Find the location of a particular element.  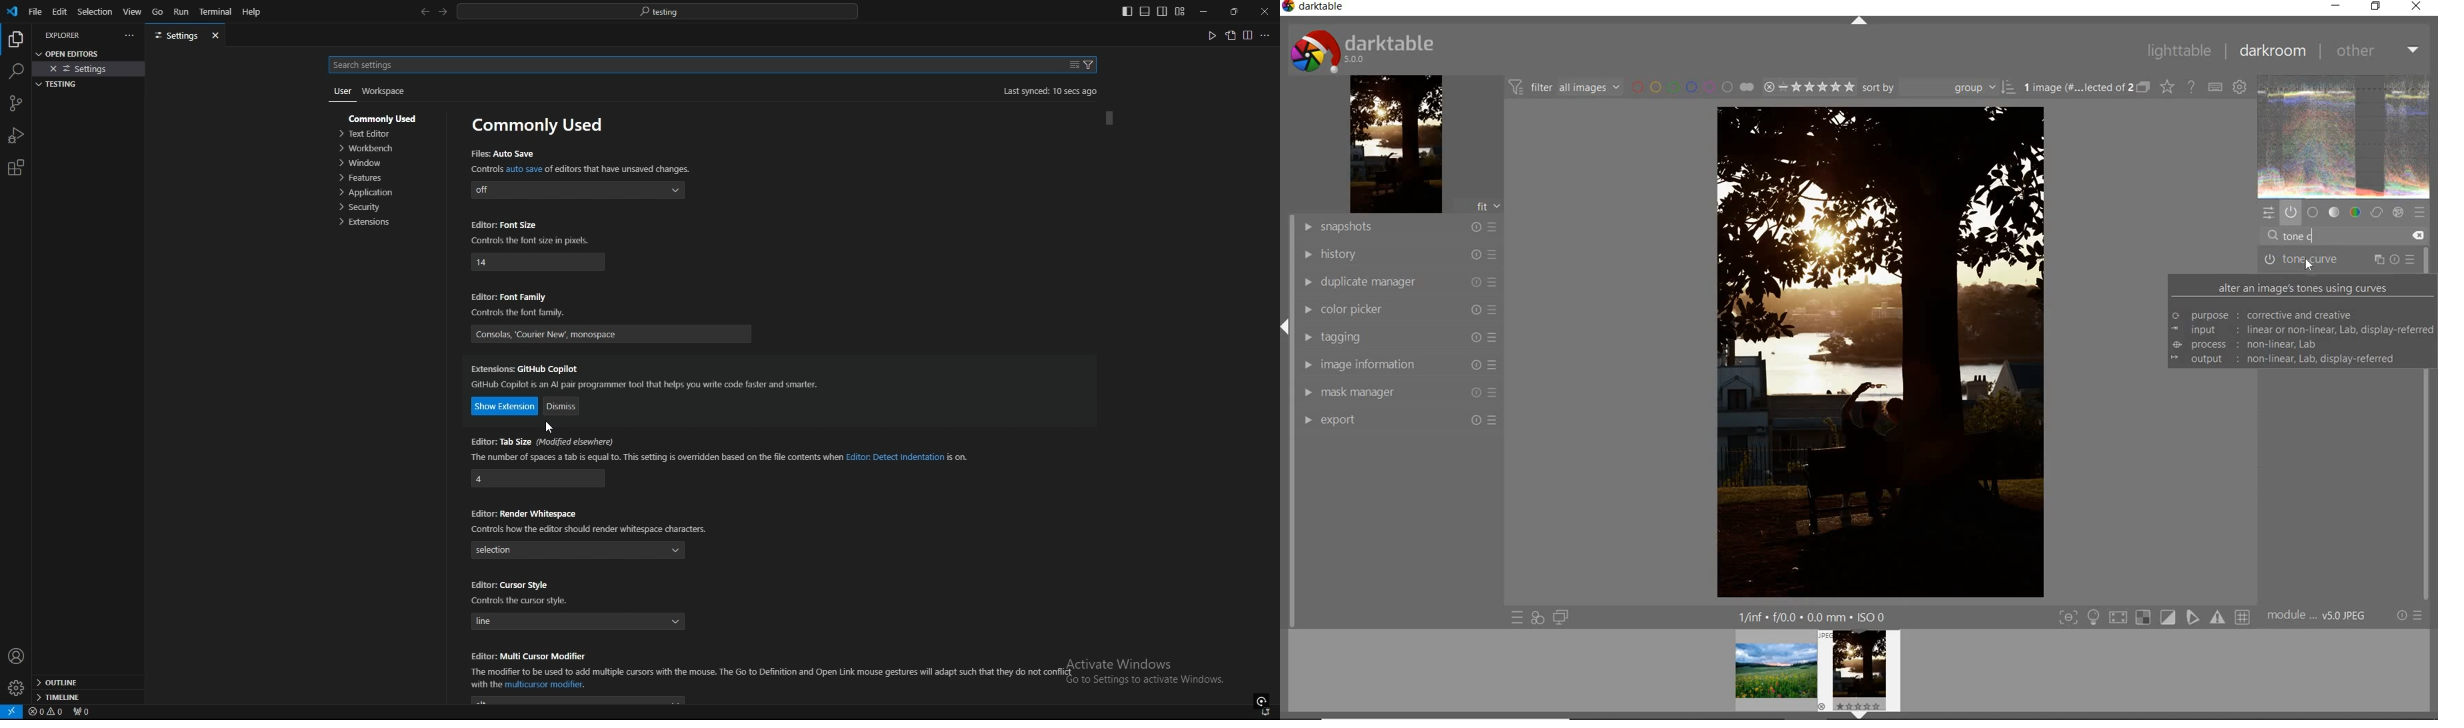

lighttable is located at coordinates (2177, 52).